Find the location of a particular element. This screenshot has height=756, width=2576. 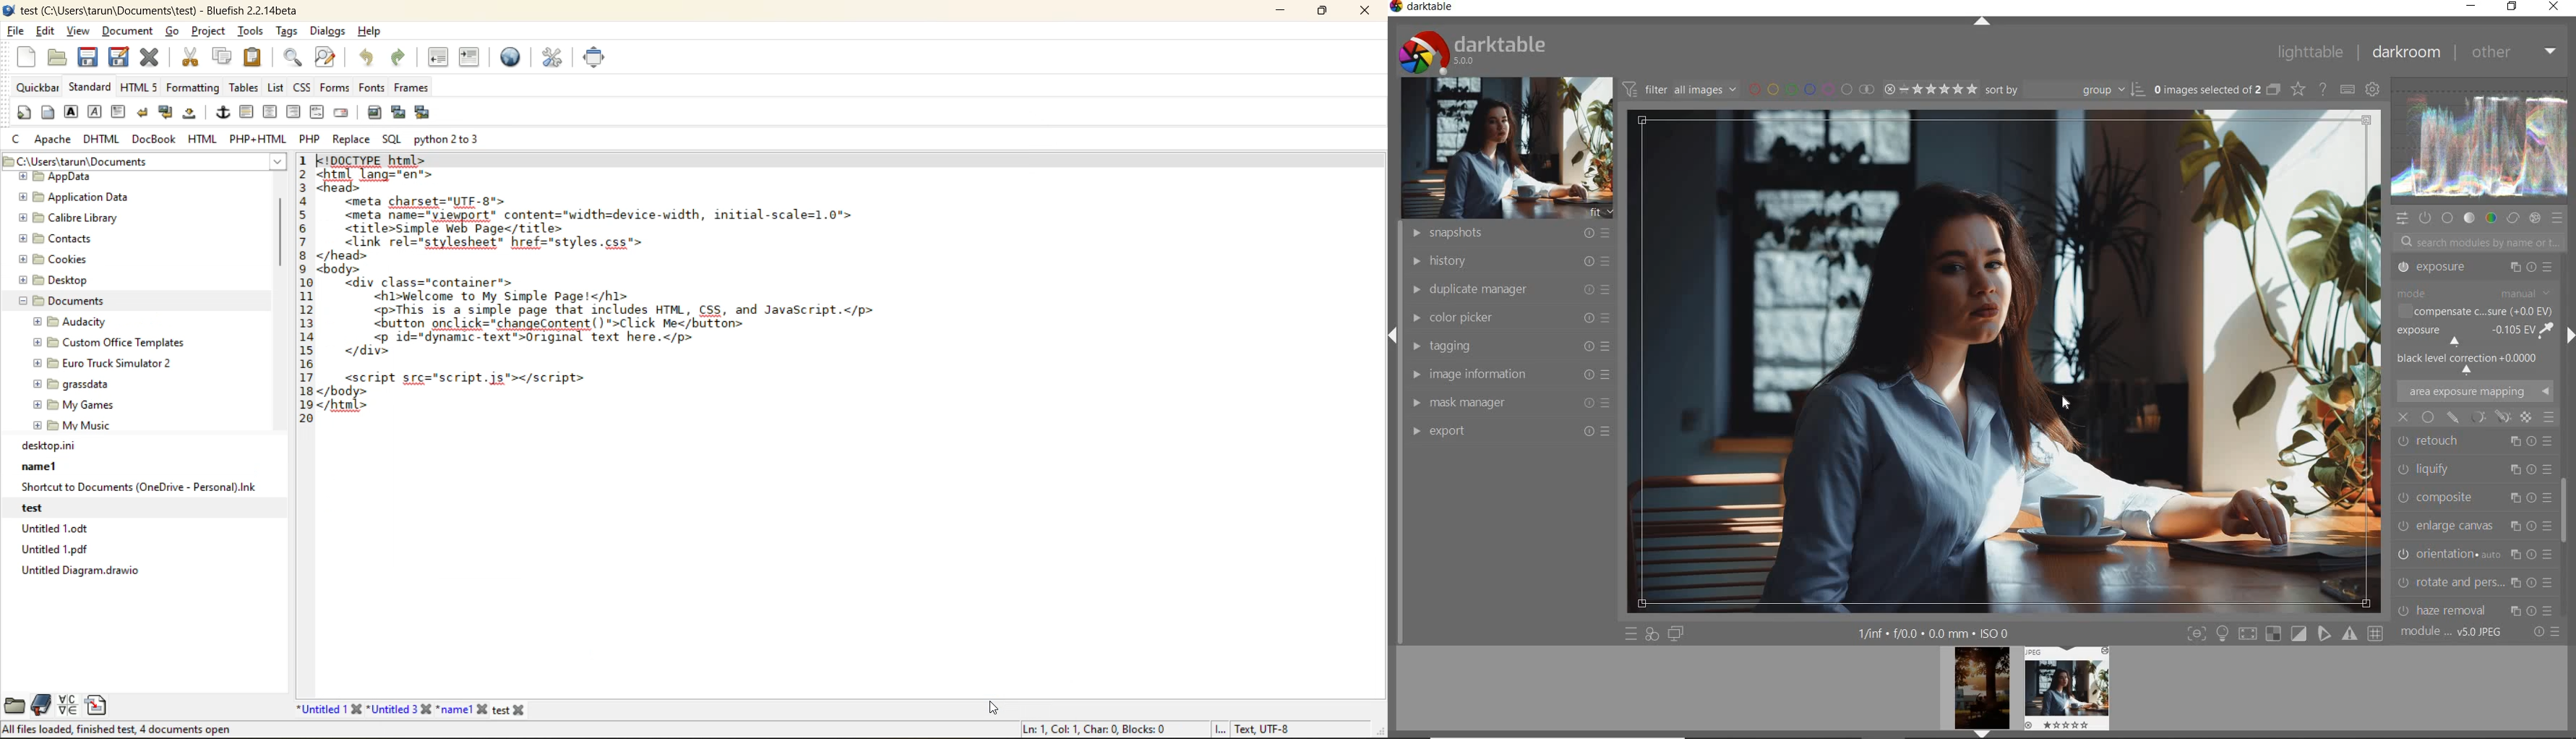

bookmarks is located at coordinates (40, 705).